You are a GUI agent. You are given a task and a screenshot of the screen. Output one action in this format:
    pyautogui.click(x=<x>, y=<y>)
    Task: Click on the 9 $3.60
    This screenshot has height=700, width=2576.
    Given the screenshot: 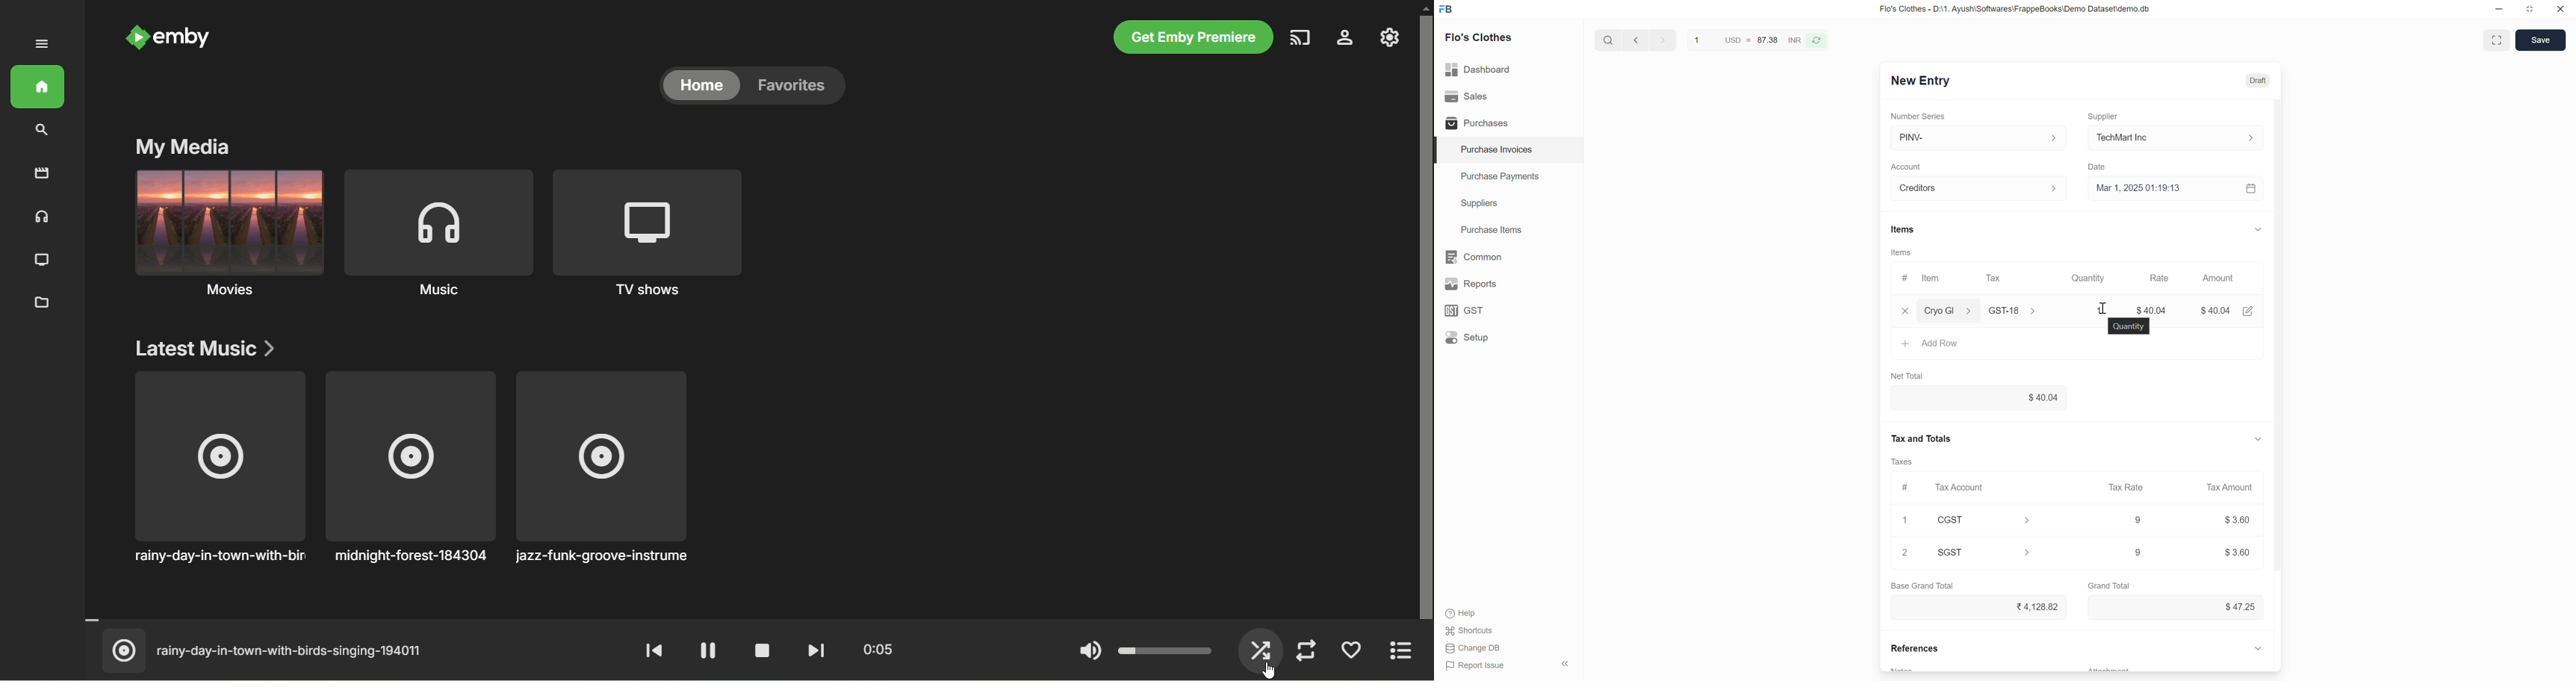 What is the action you would take?
    pyautogui.click(x=2235, y=552)
    